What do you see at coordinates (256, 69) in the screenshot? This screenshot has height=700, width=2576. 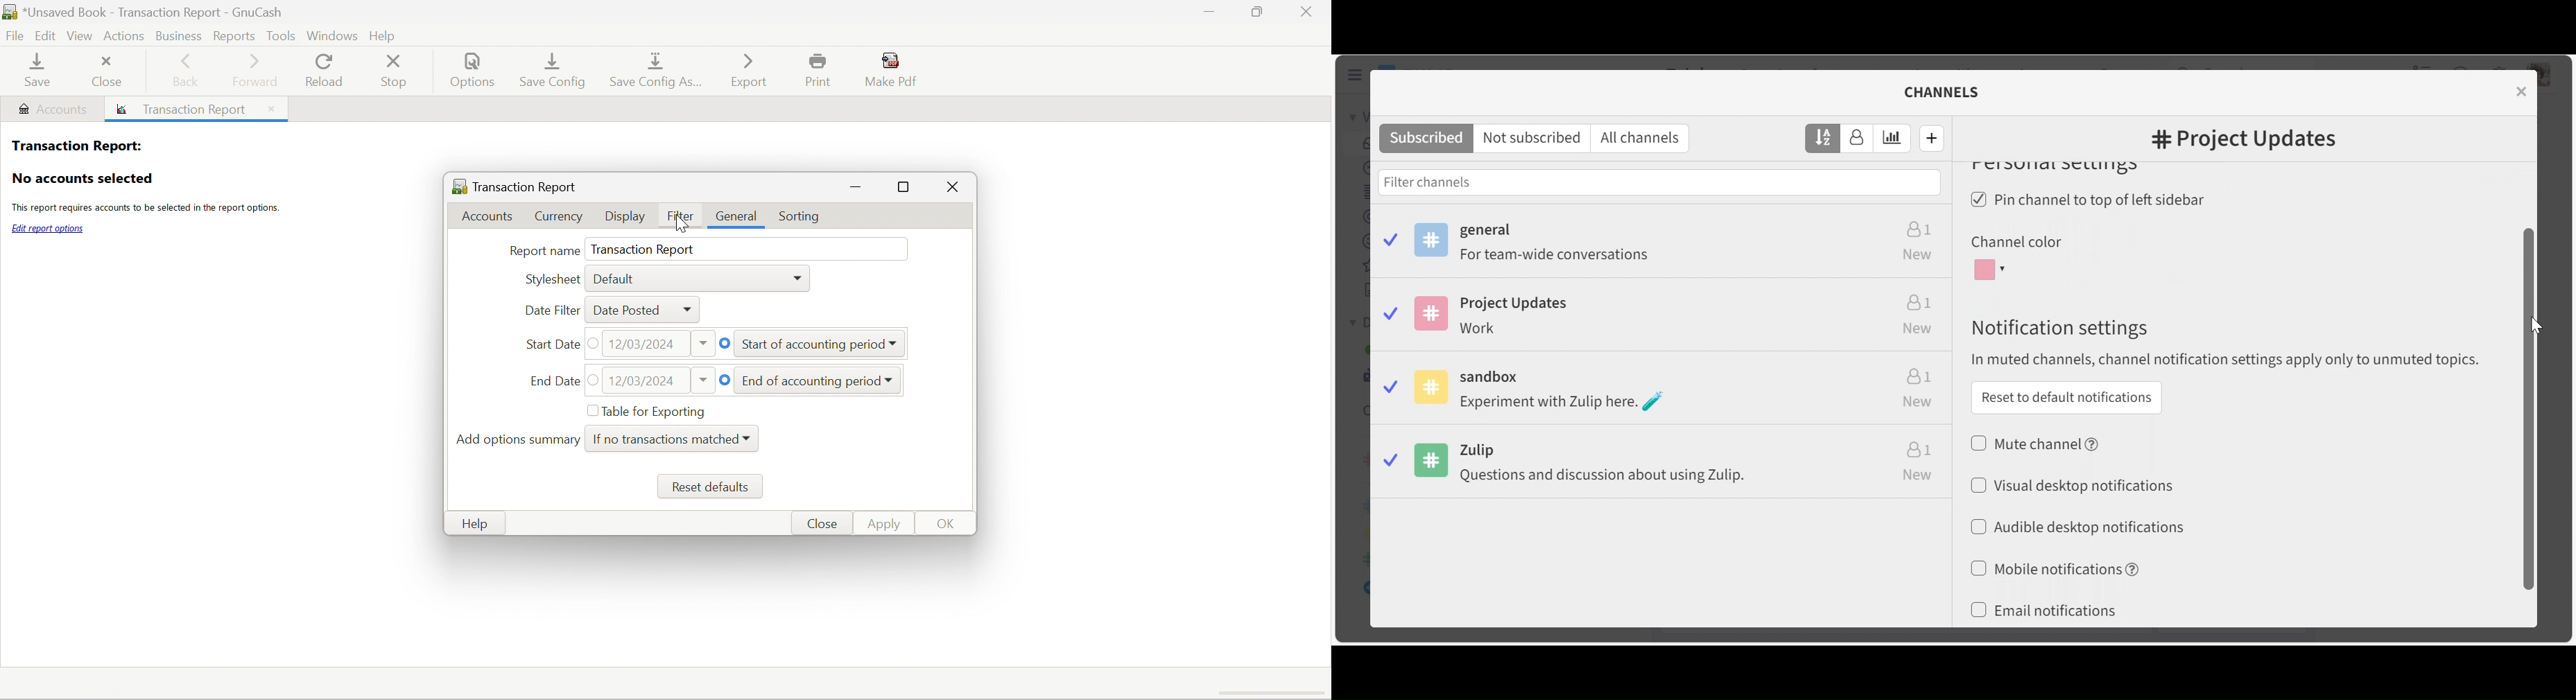 I see `Forward` at bounding box center [256, 69].